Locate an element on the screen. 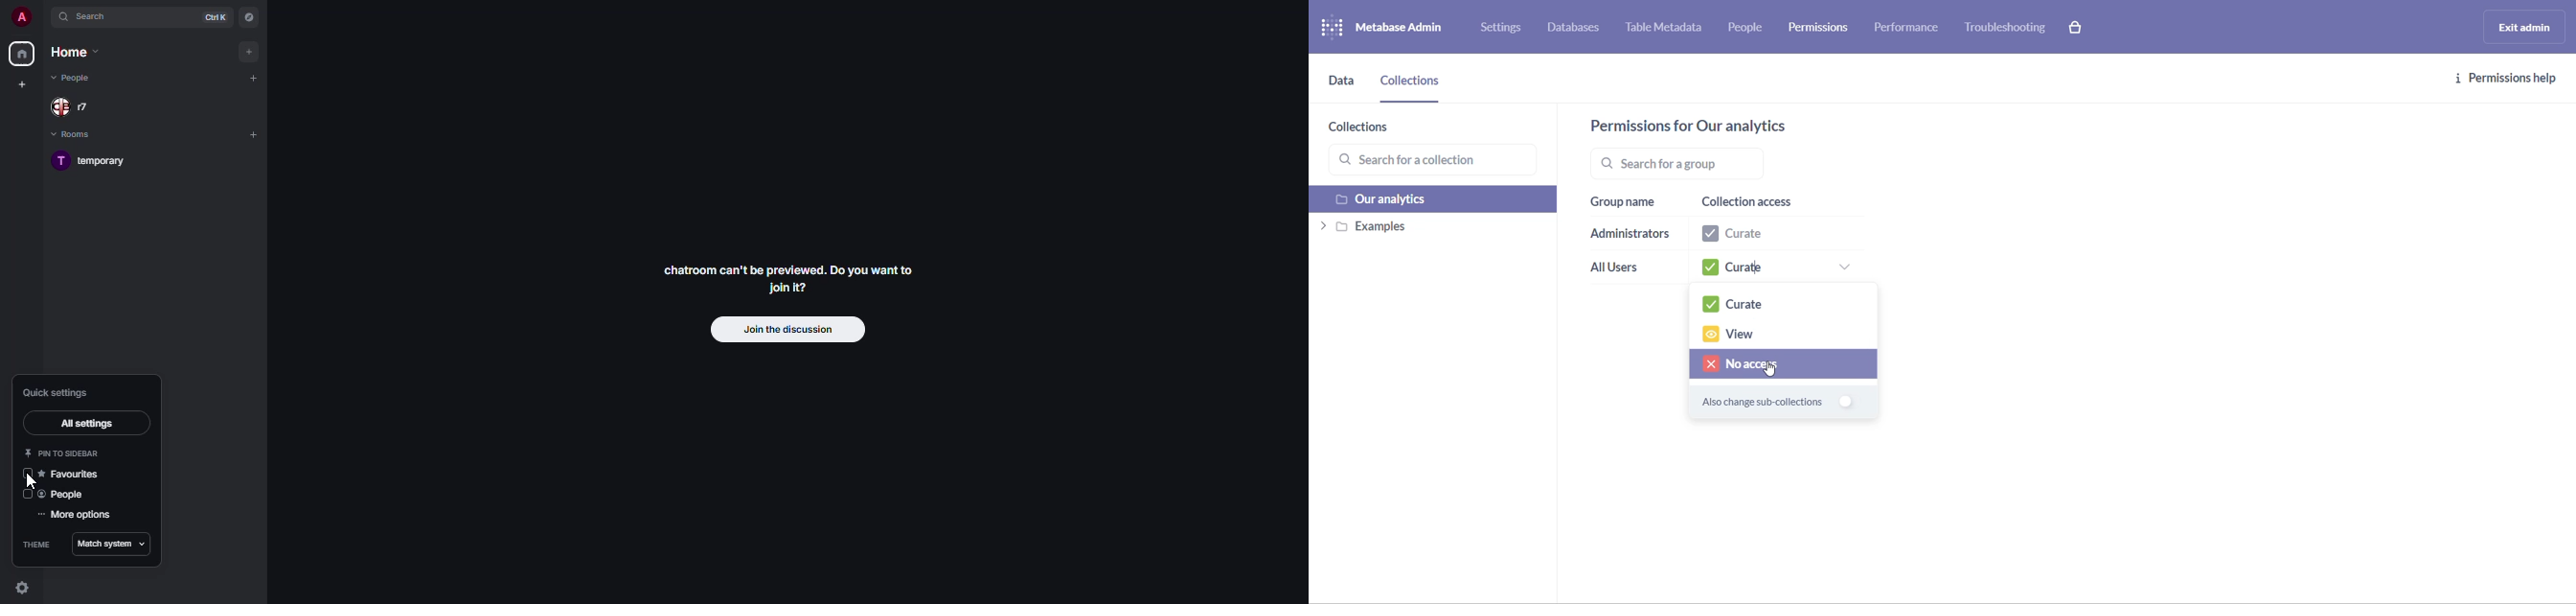 The height and width of the screenshot is (616, 2576). disabled is located at coordinates (28, 474).